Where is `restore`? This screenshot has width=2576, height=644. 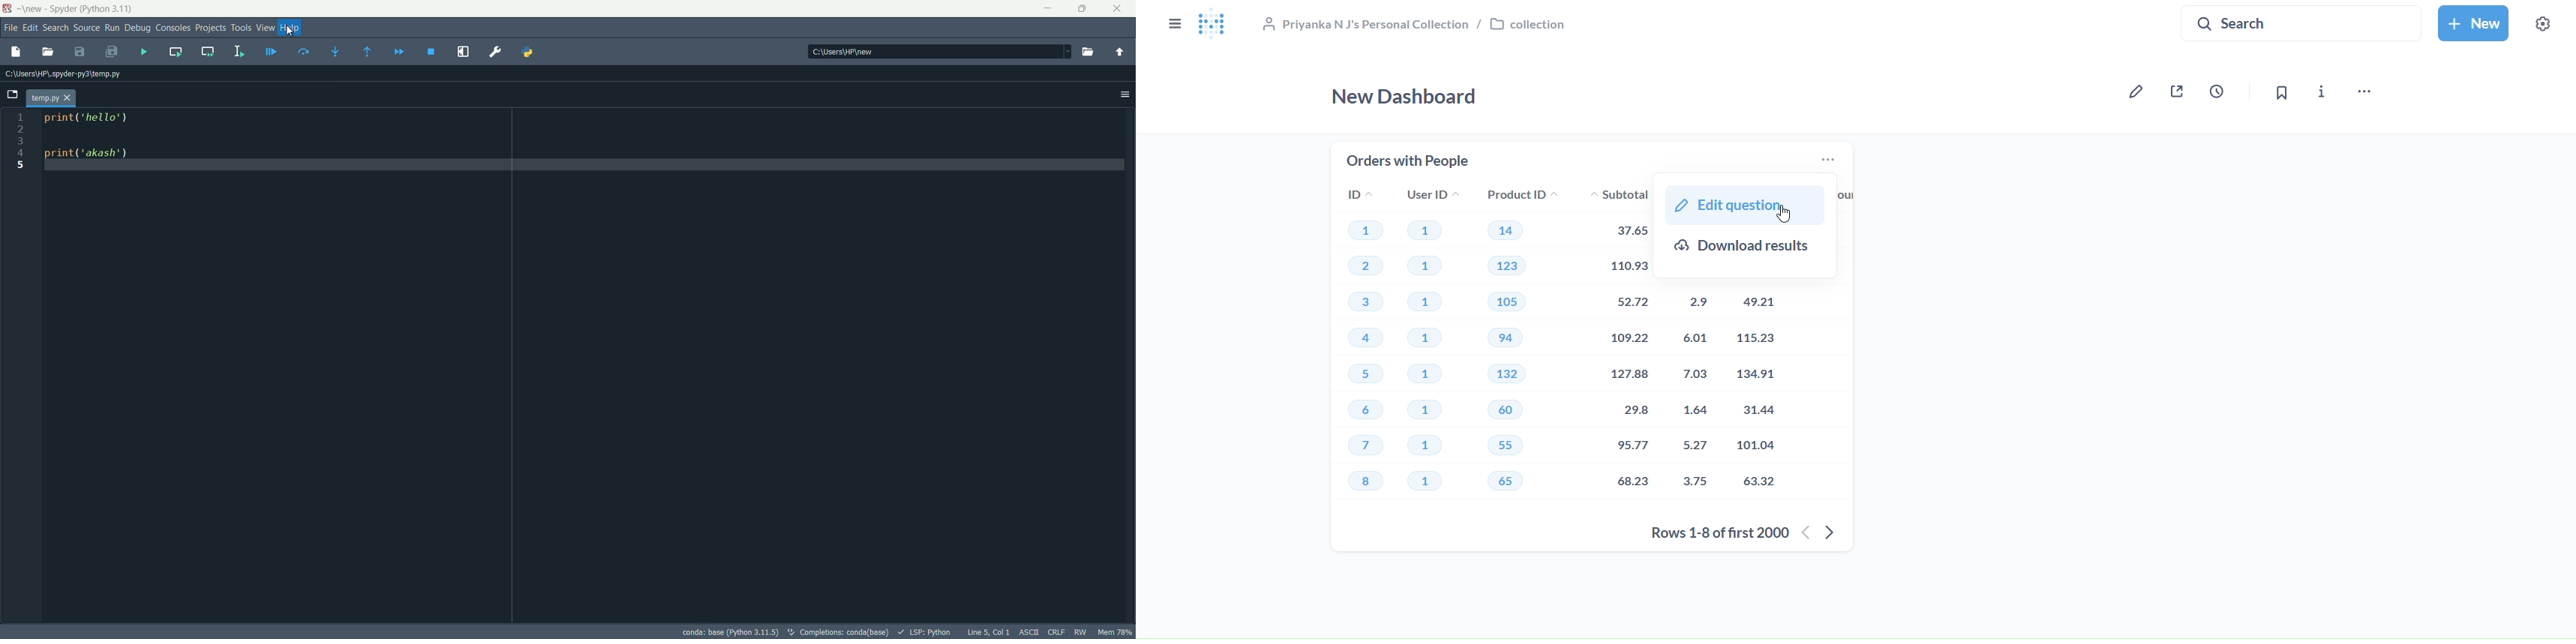
restore is located at coordinates (1082, 7).